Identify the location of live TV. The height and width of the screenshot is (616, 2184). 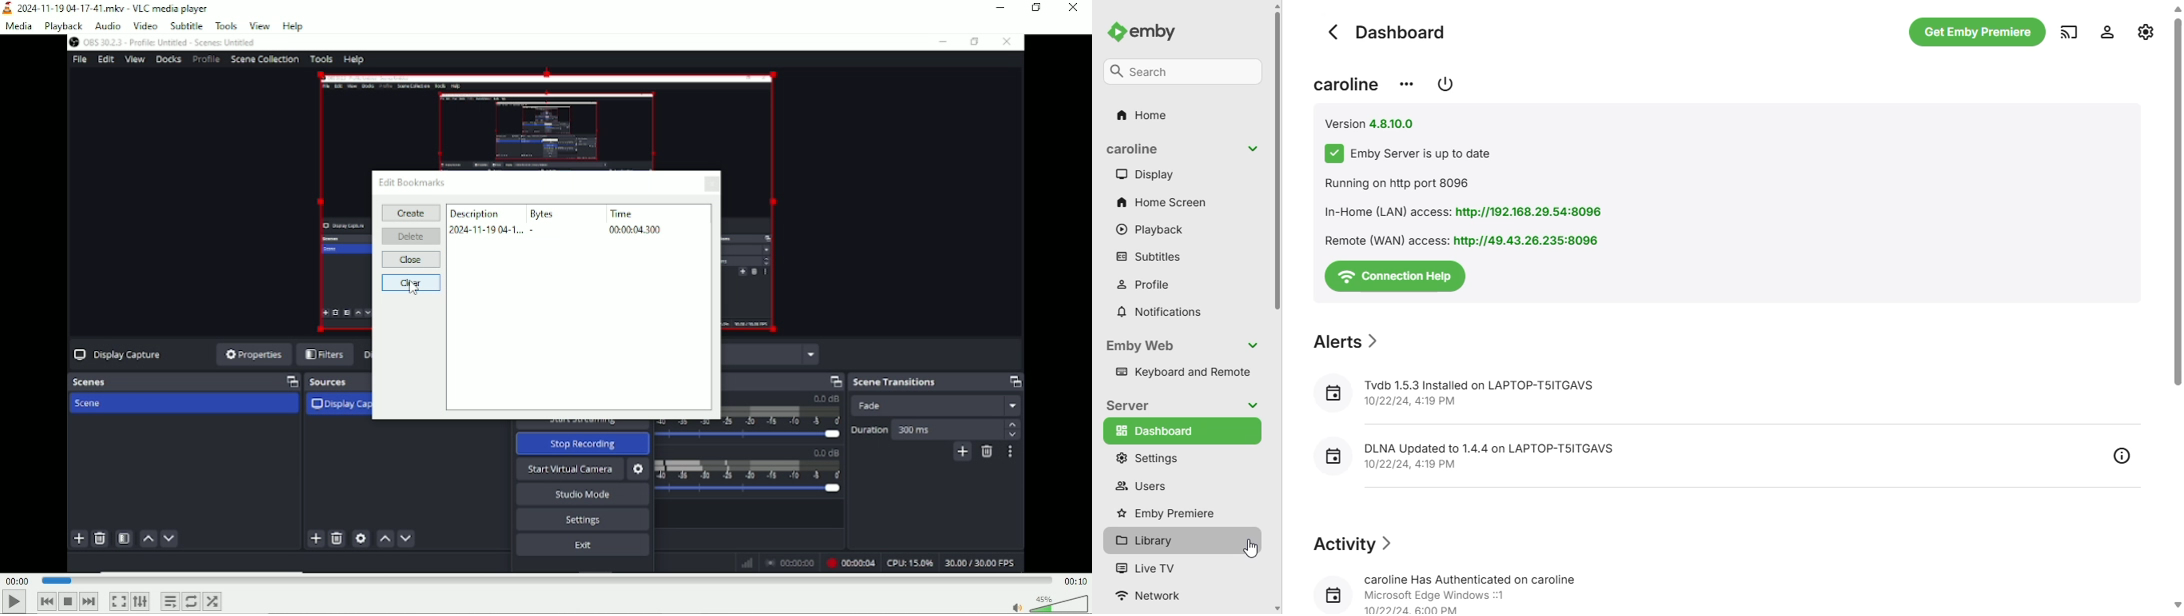
(1146, 568).